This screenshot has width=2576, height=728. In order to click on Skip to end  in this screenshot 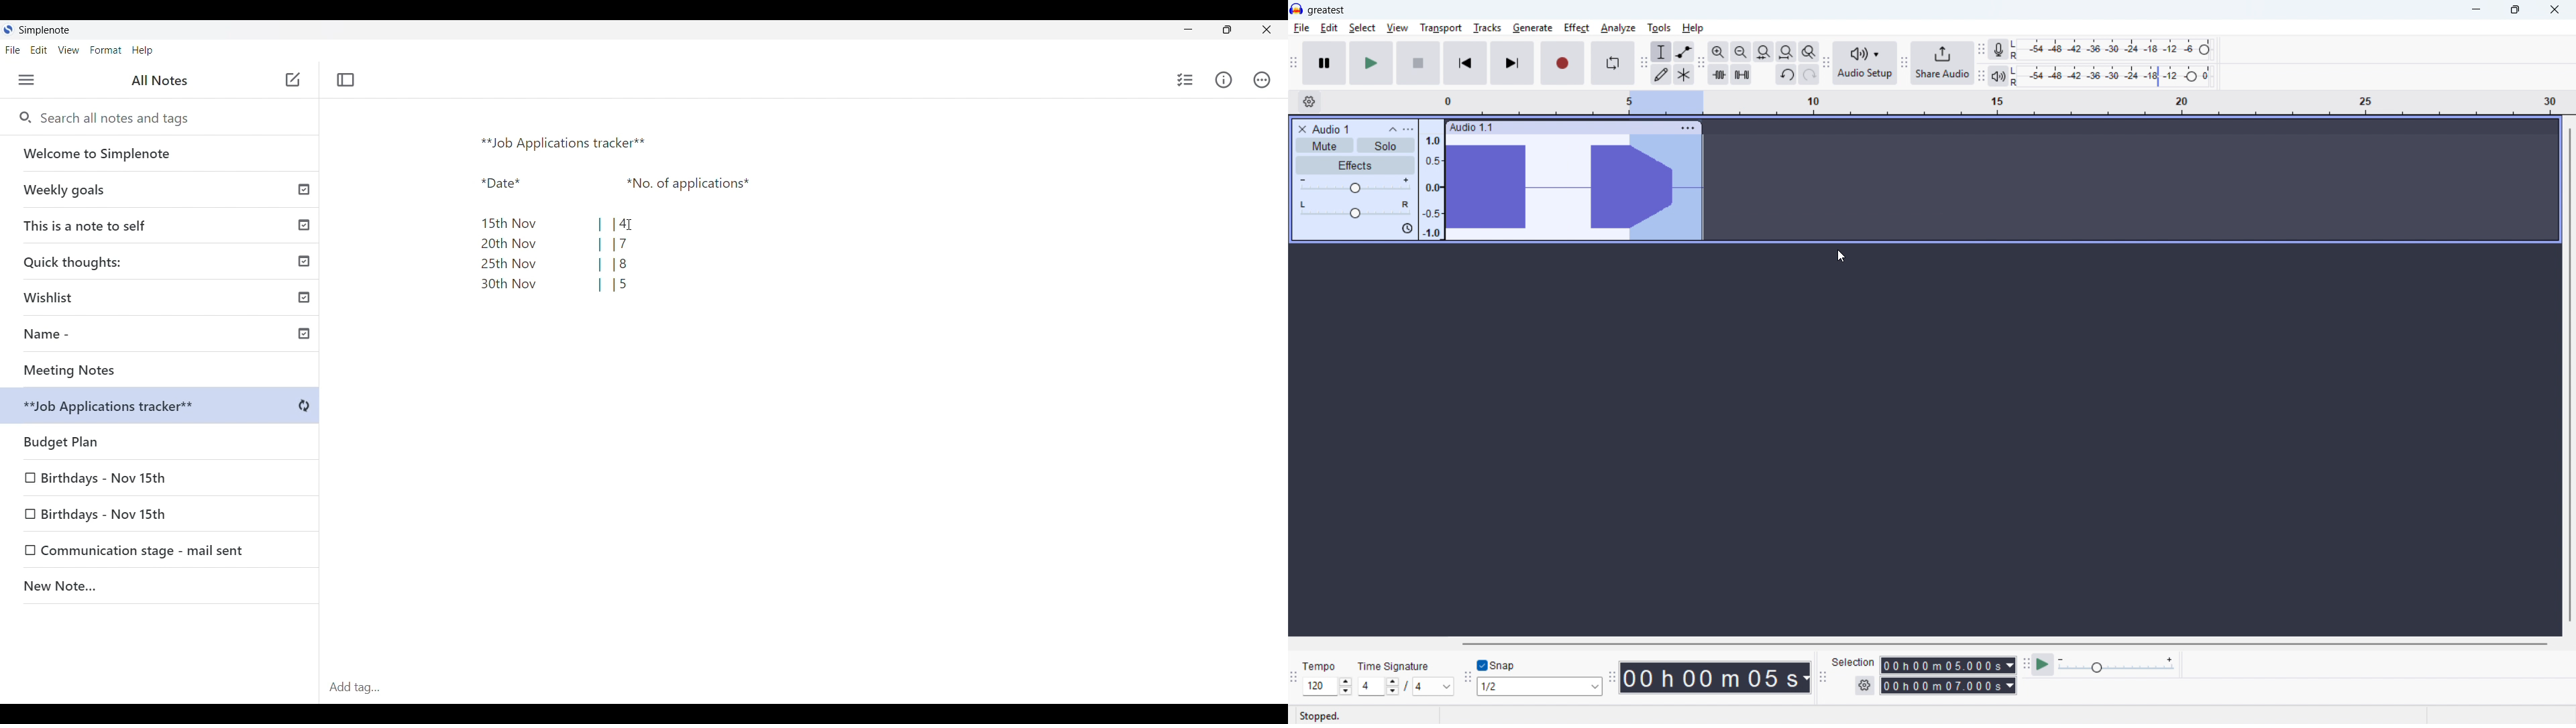, I will do `click(1513, 64)`.